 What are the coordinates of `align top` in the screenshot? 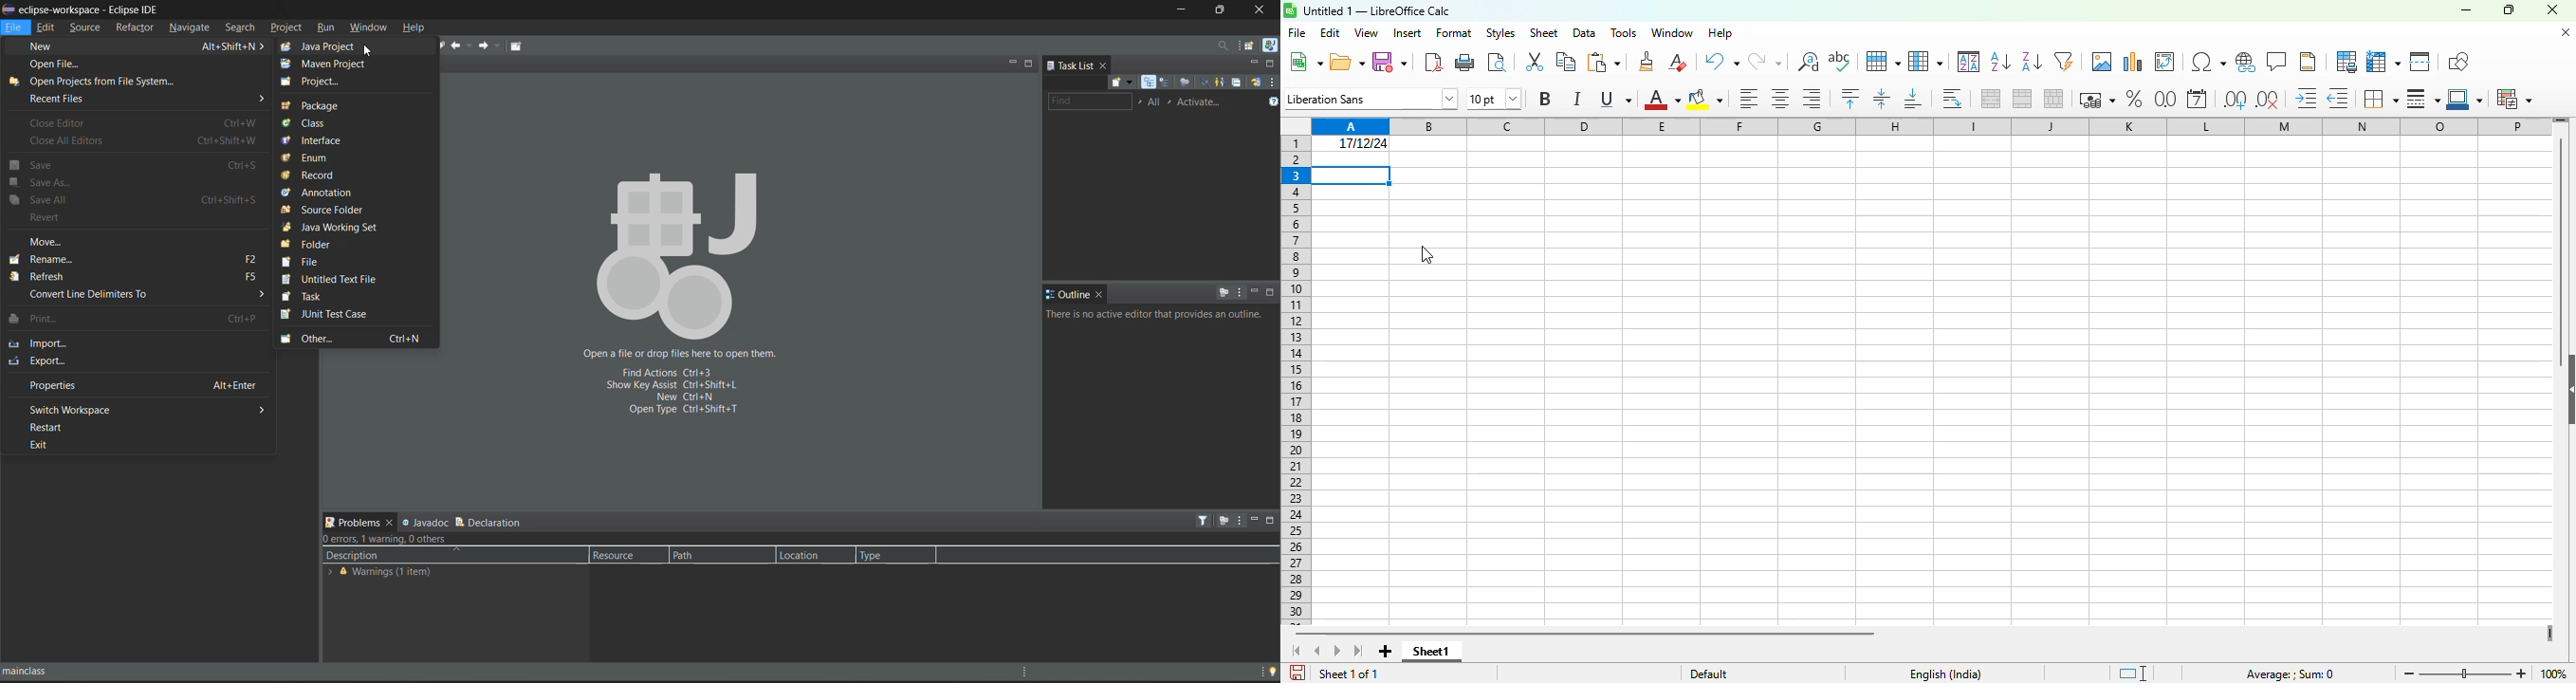 It's located at (1850, 98).